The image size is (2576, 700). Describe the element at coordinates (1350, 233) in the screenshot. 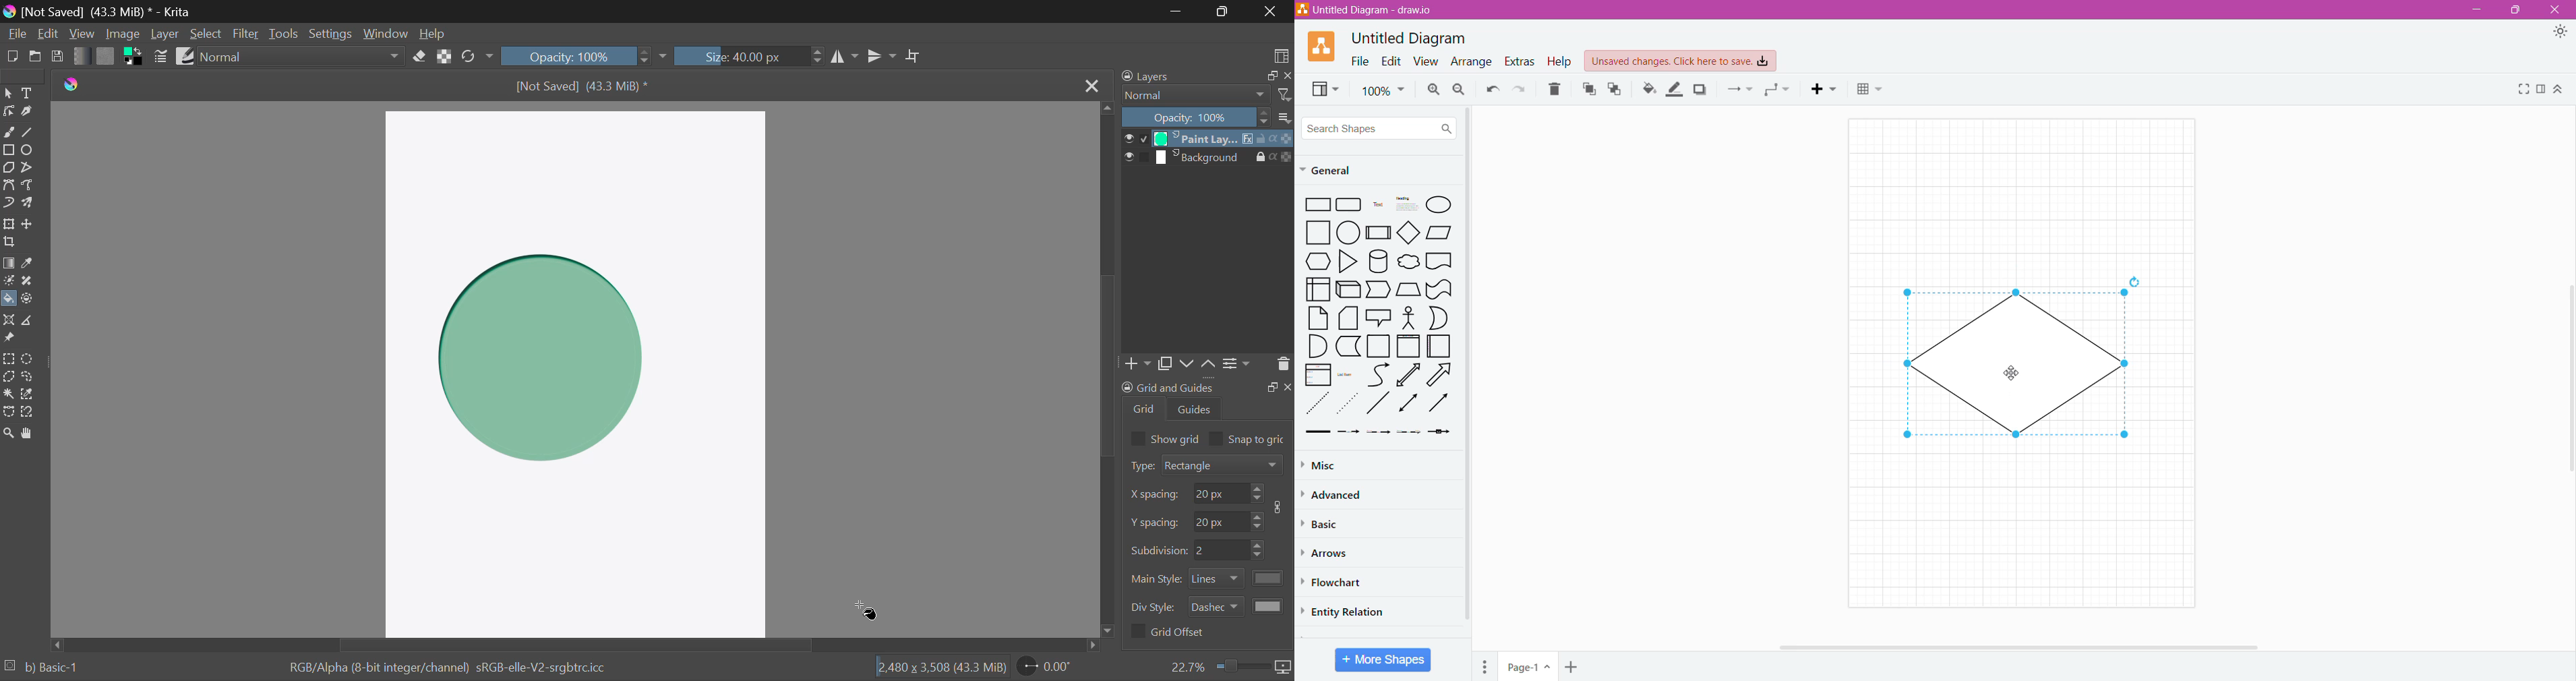

I see `Circle` at that location.